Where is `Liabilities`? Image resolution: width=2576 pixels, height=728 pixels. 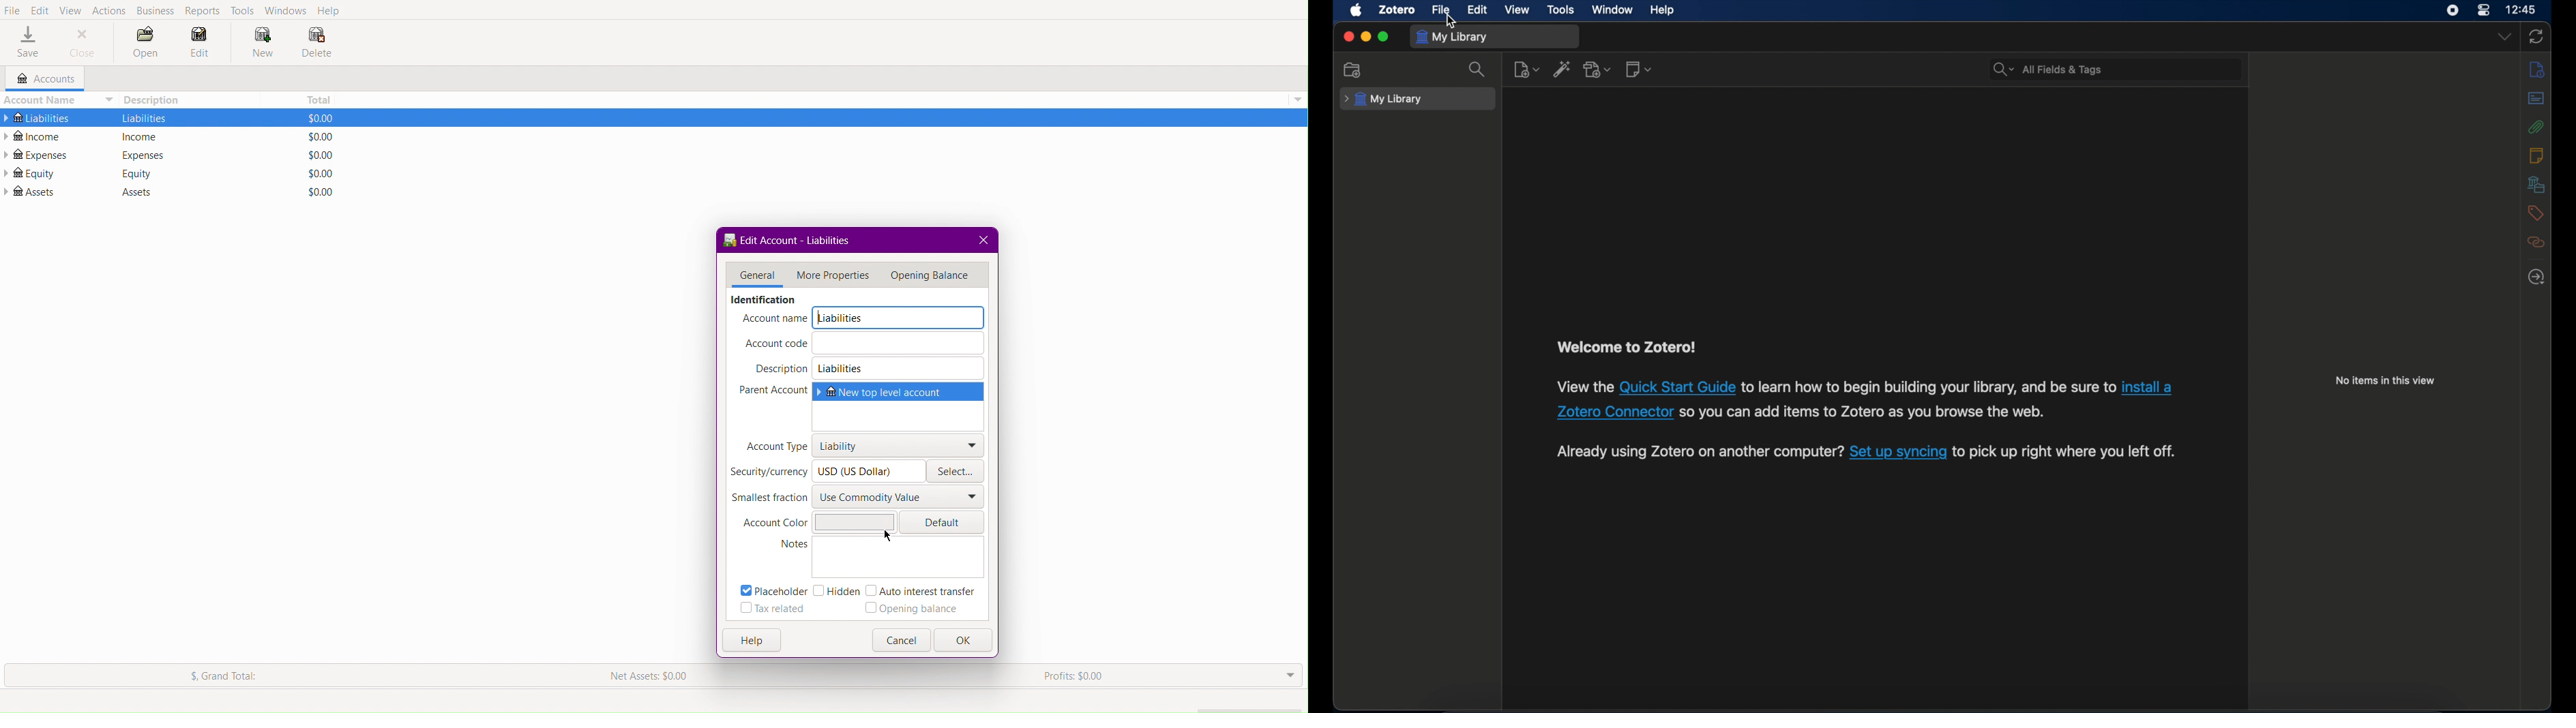 Liabilities is located at coordinates (37, 116).